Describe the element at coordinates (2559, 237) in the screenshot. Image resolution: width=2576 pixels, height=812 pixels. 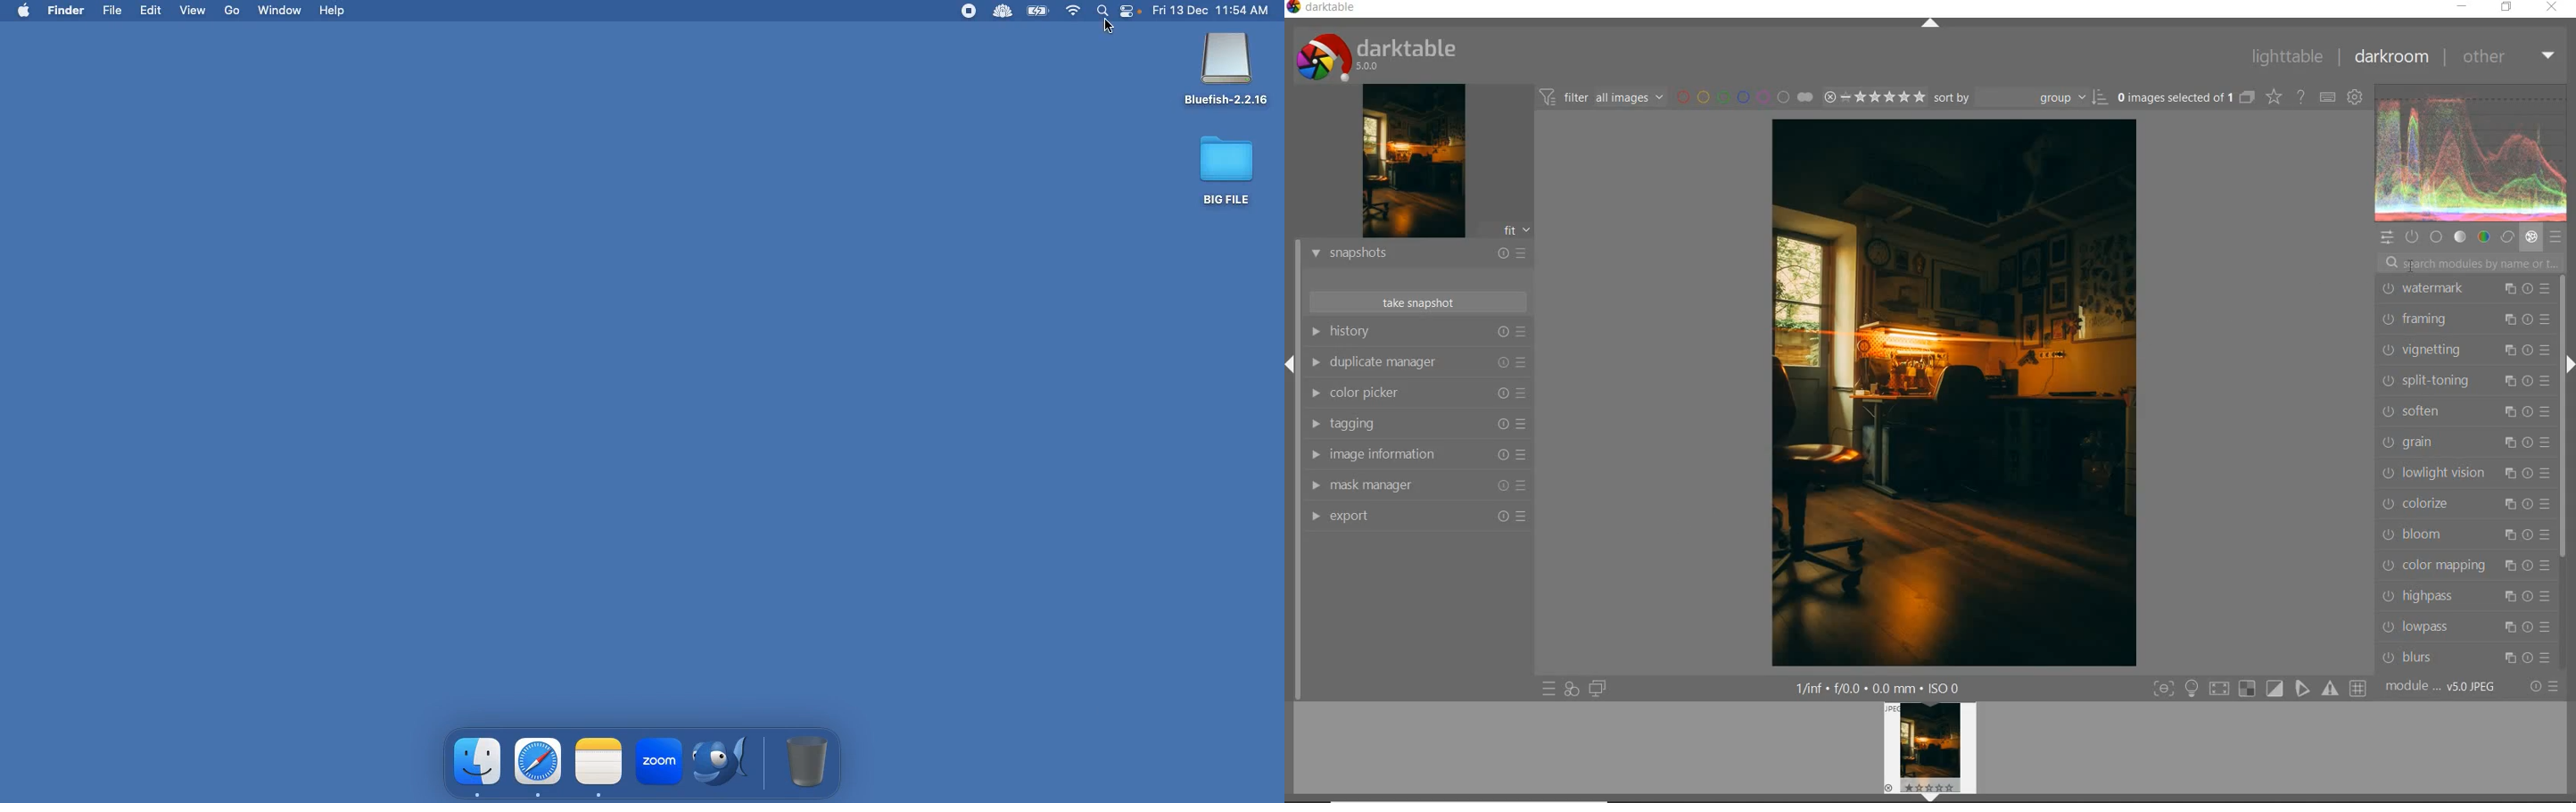
I see `presets` at that location.